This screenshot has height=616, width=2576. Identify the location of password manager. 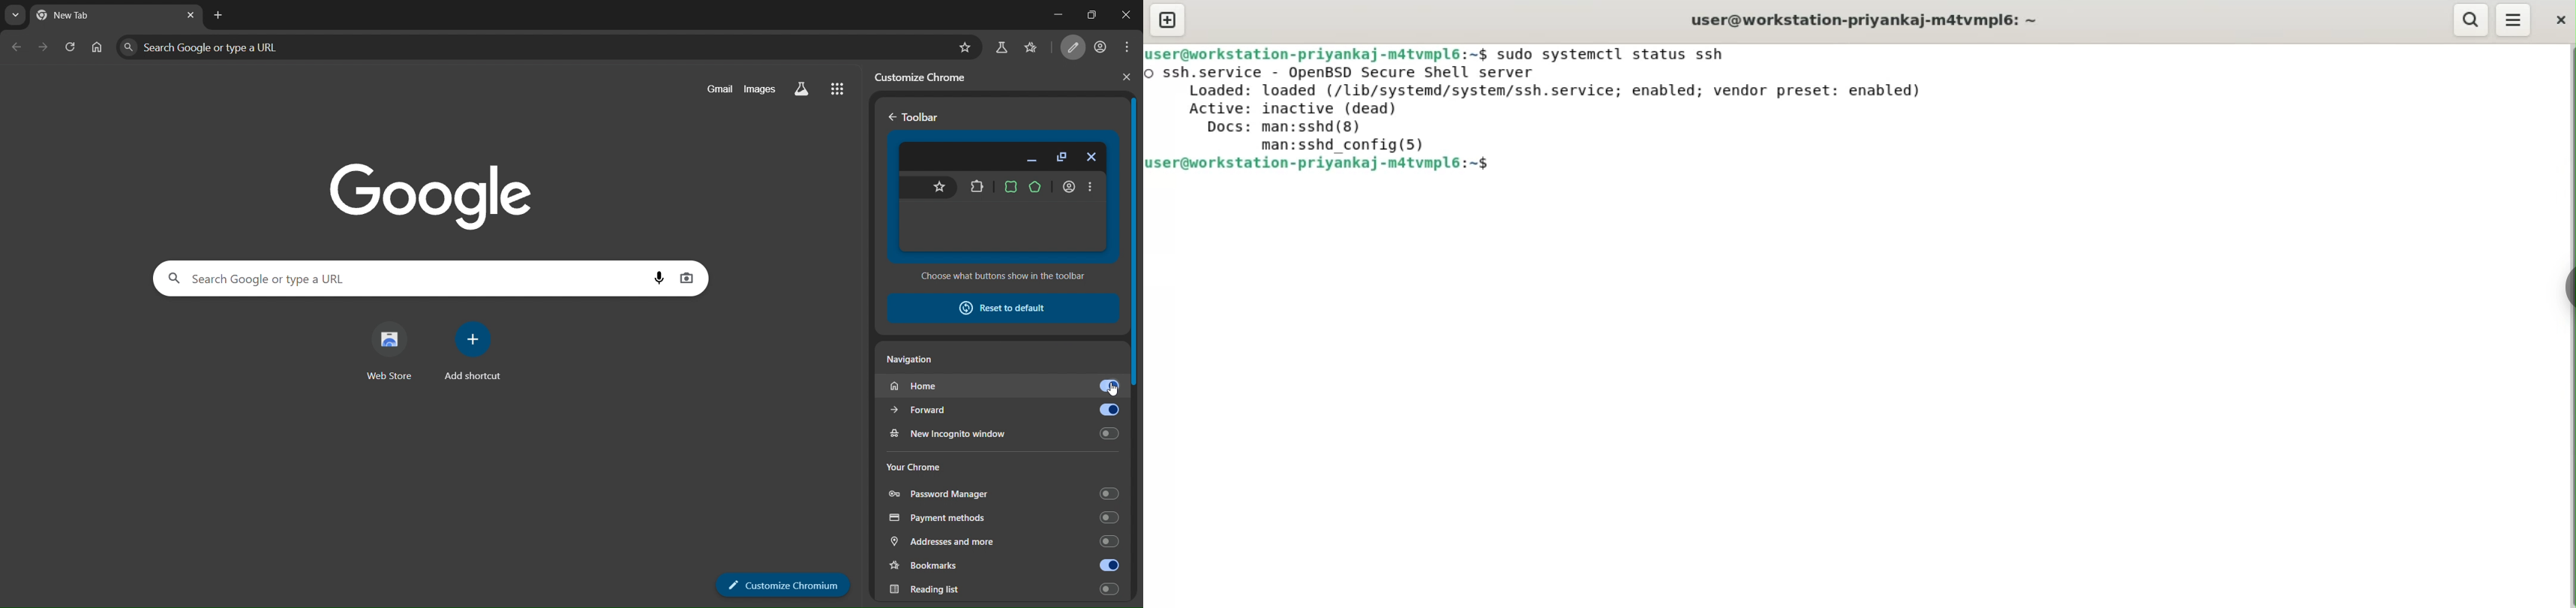
(1002, 493).